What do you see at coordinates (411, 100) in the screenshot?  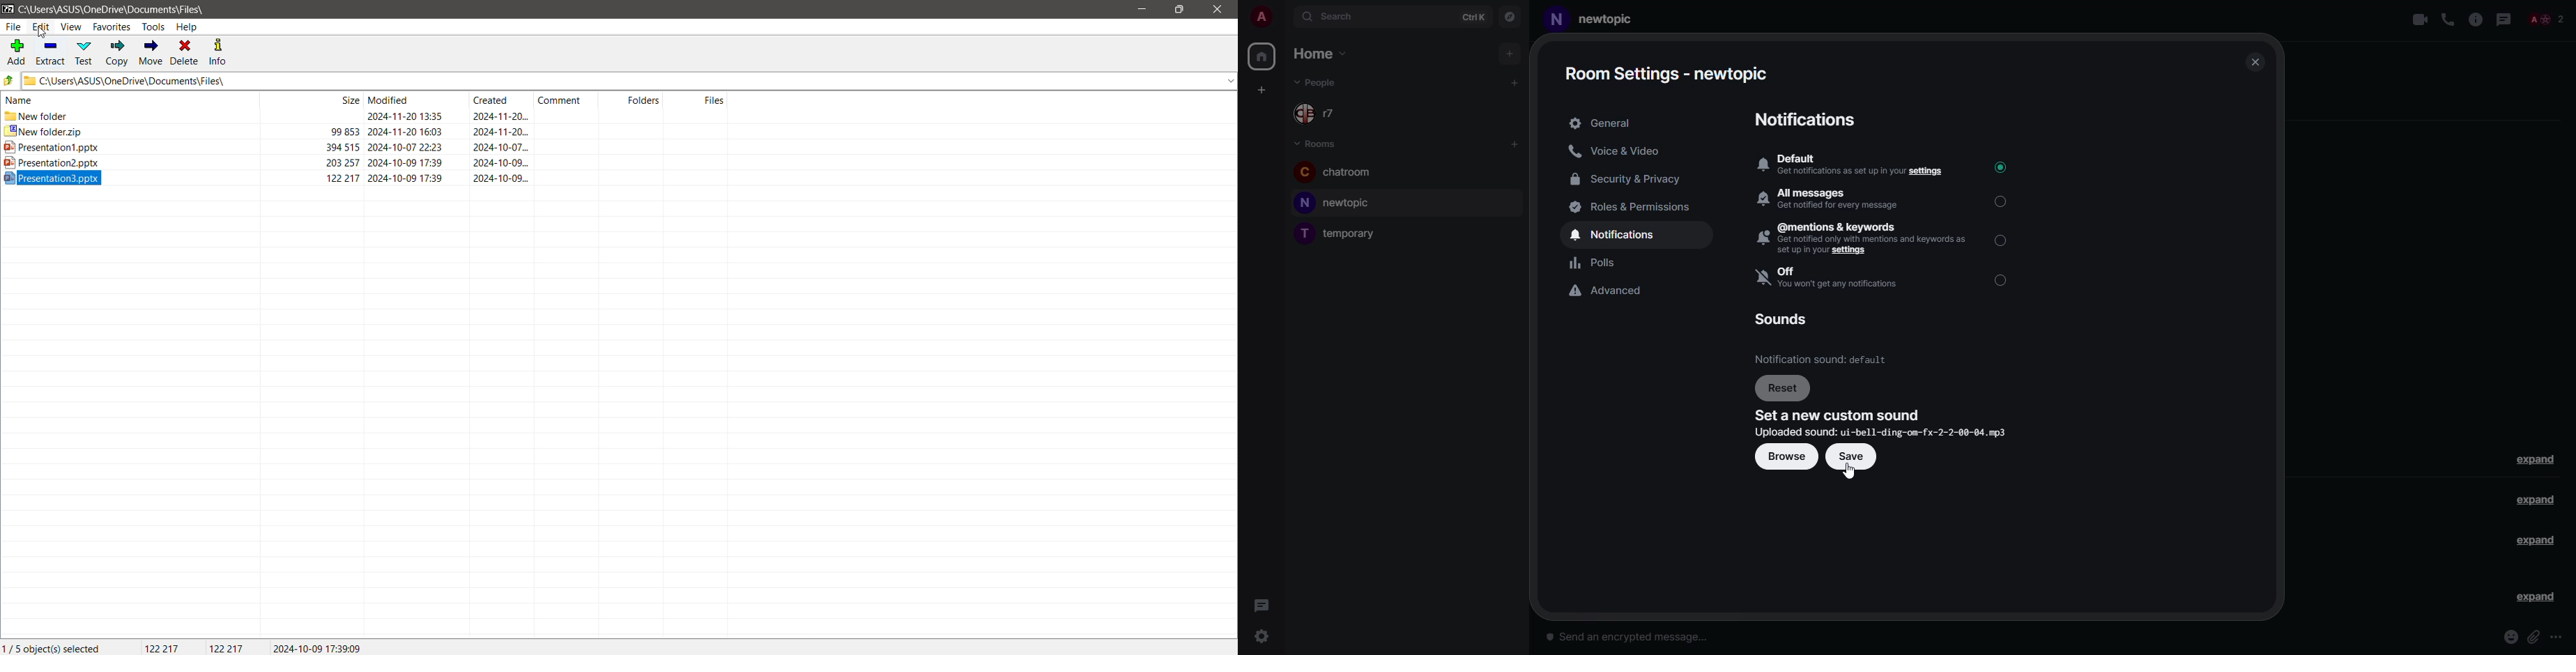 I see `Files Modified Date` at bounding box center [411, 100].